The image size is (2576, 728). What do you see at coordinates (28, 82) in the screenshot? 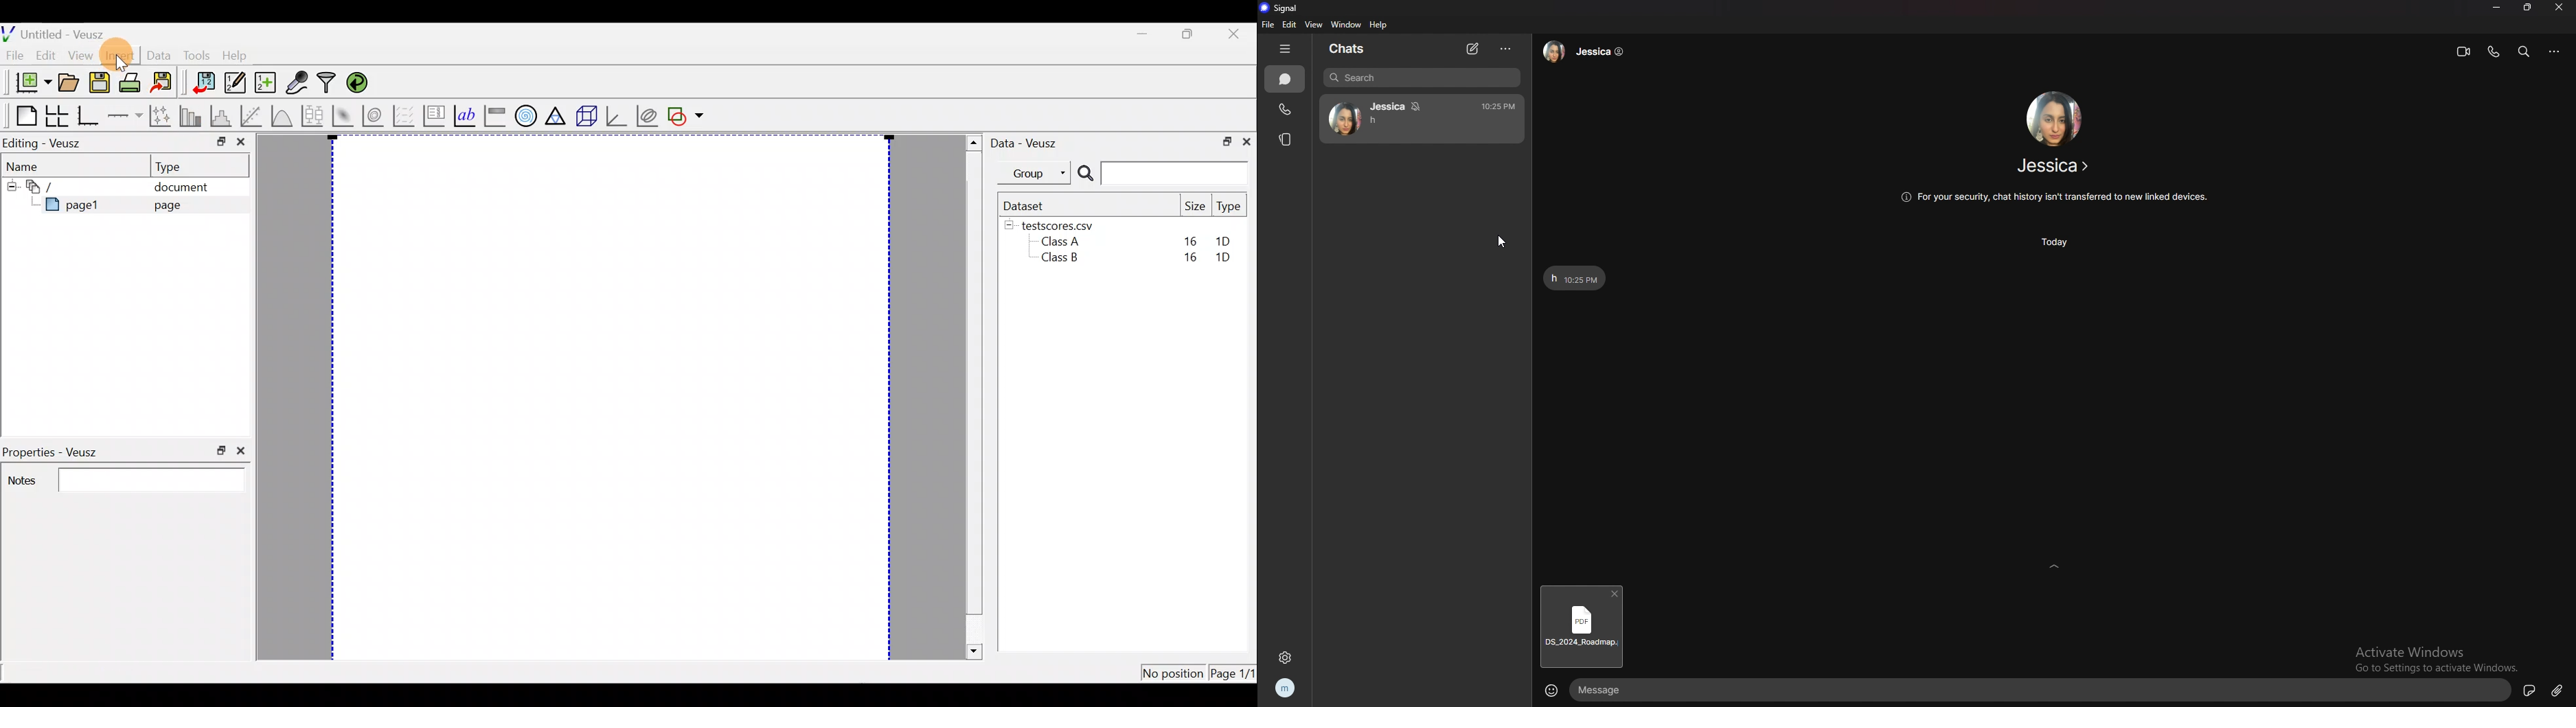
I see `New document` at bounding box center [28, 82].